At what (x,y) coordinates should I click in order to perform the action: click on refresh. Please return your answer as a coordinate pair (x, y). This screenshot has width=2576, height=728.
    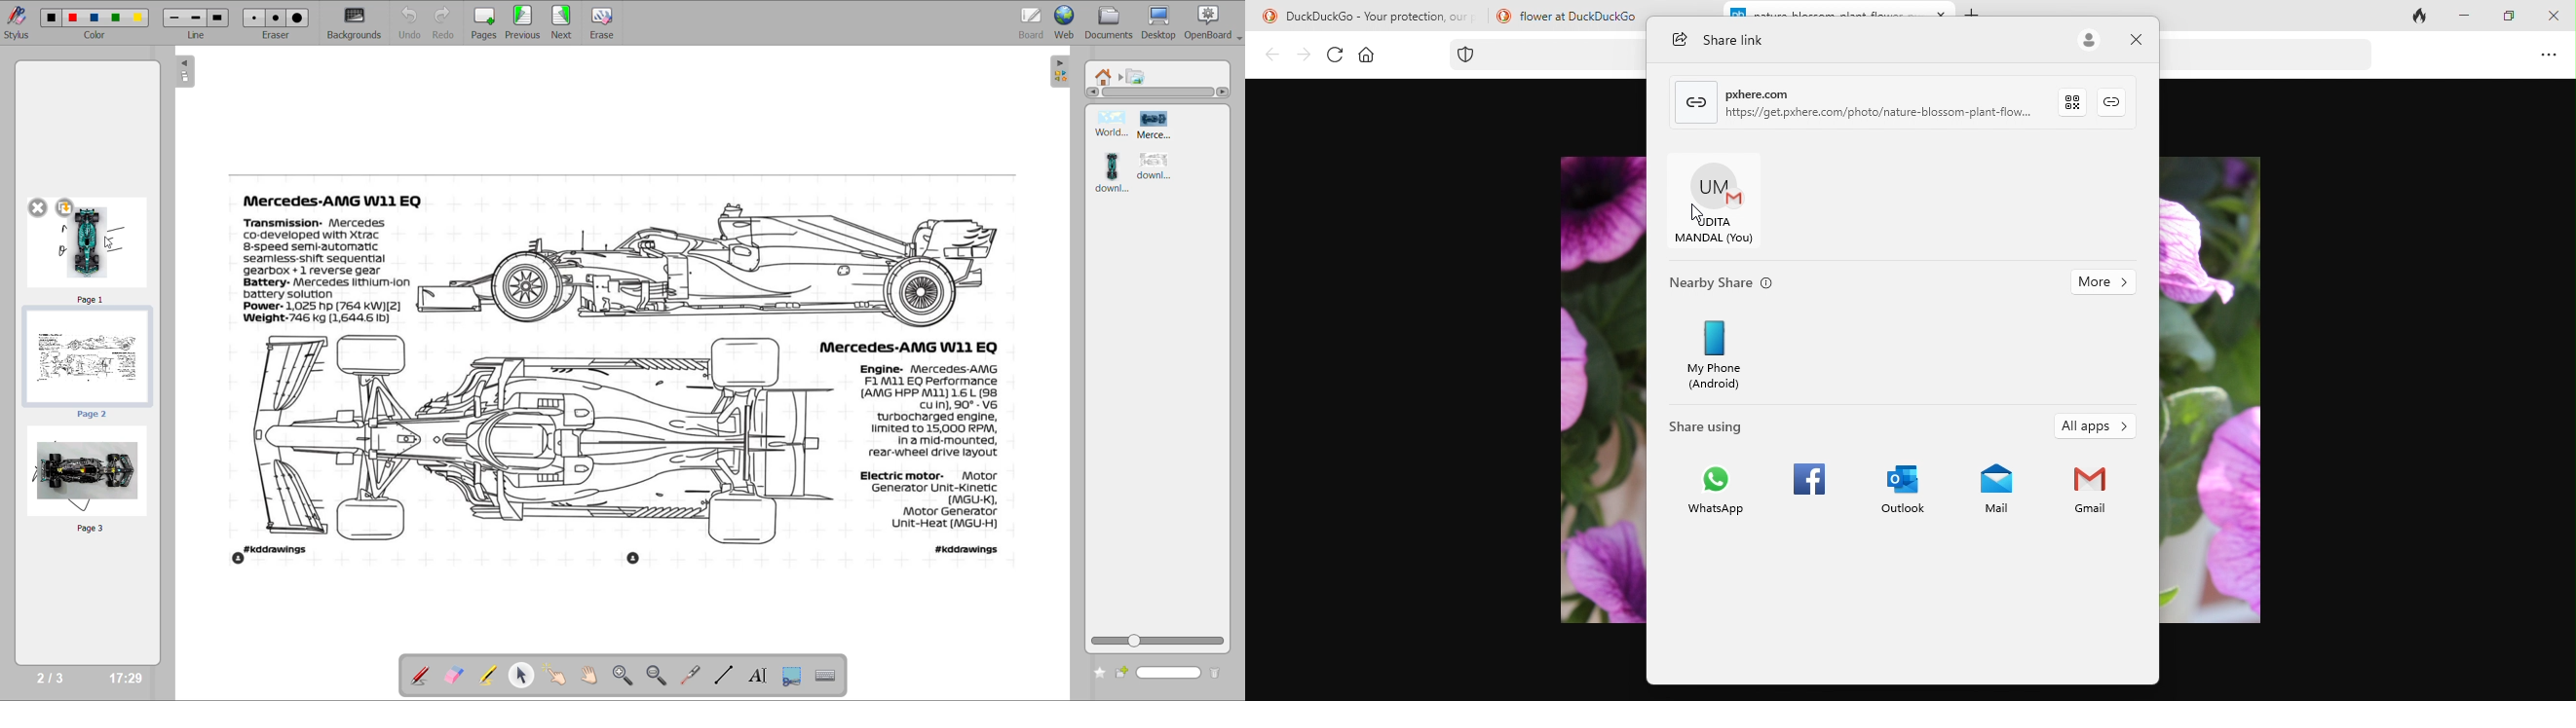
    Looking at the image, I should click on (1332, 55).